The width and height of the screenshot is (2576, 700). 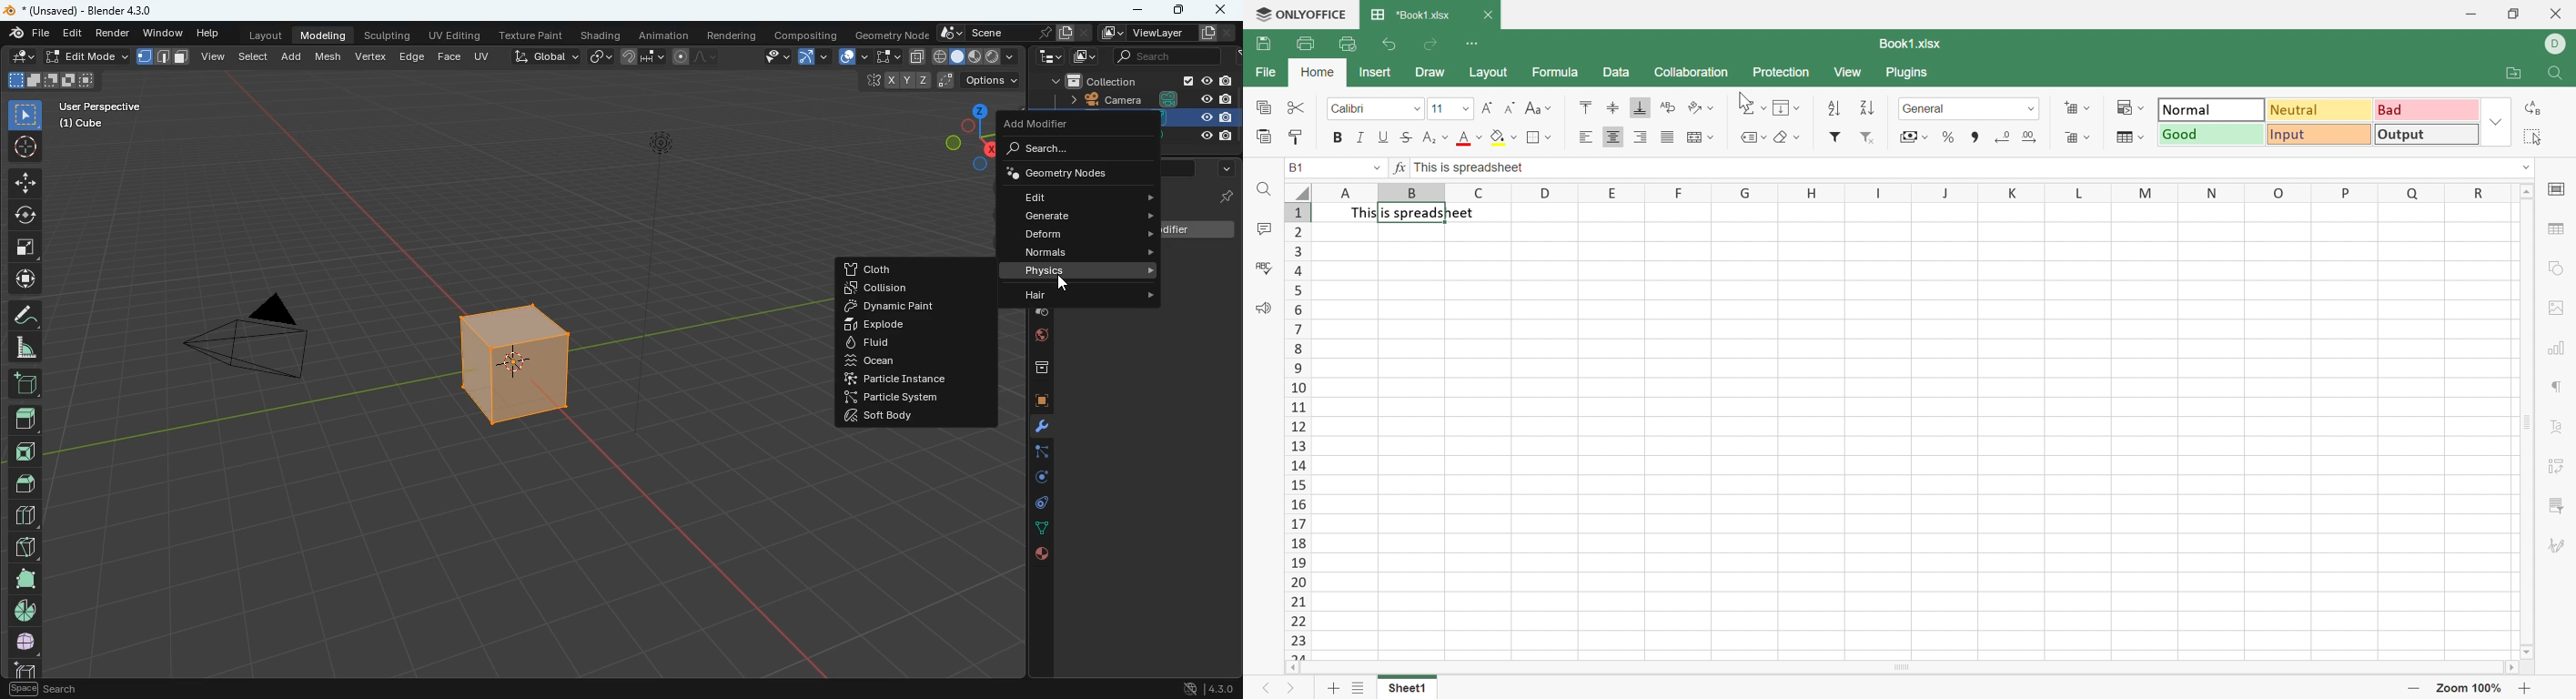 What do you see at coordinates (1221, 8) in the screenshot?
I see `close` at bounding box center [1221, 8].